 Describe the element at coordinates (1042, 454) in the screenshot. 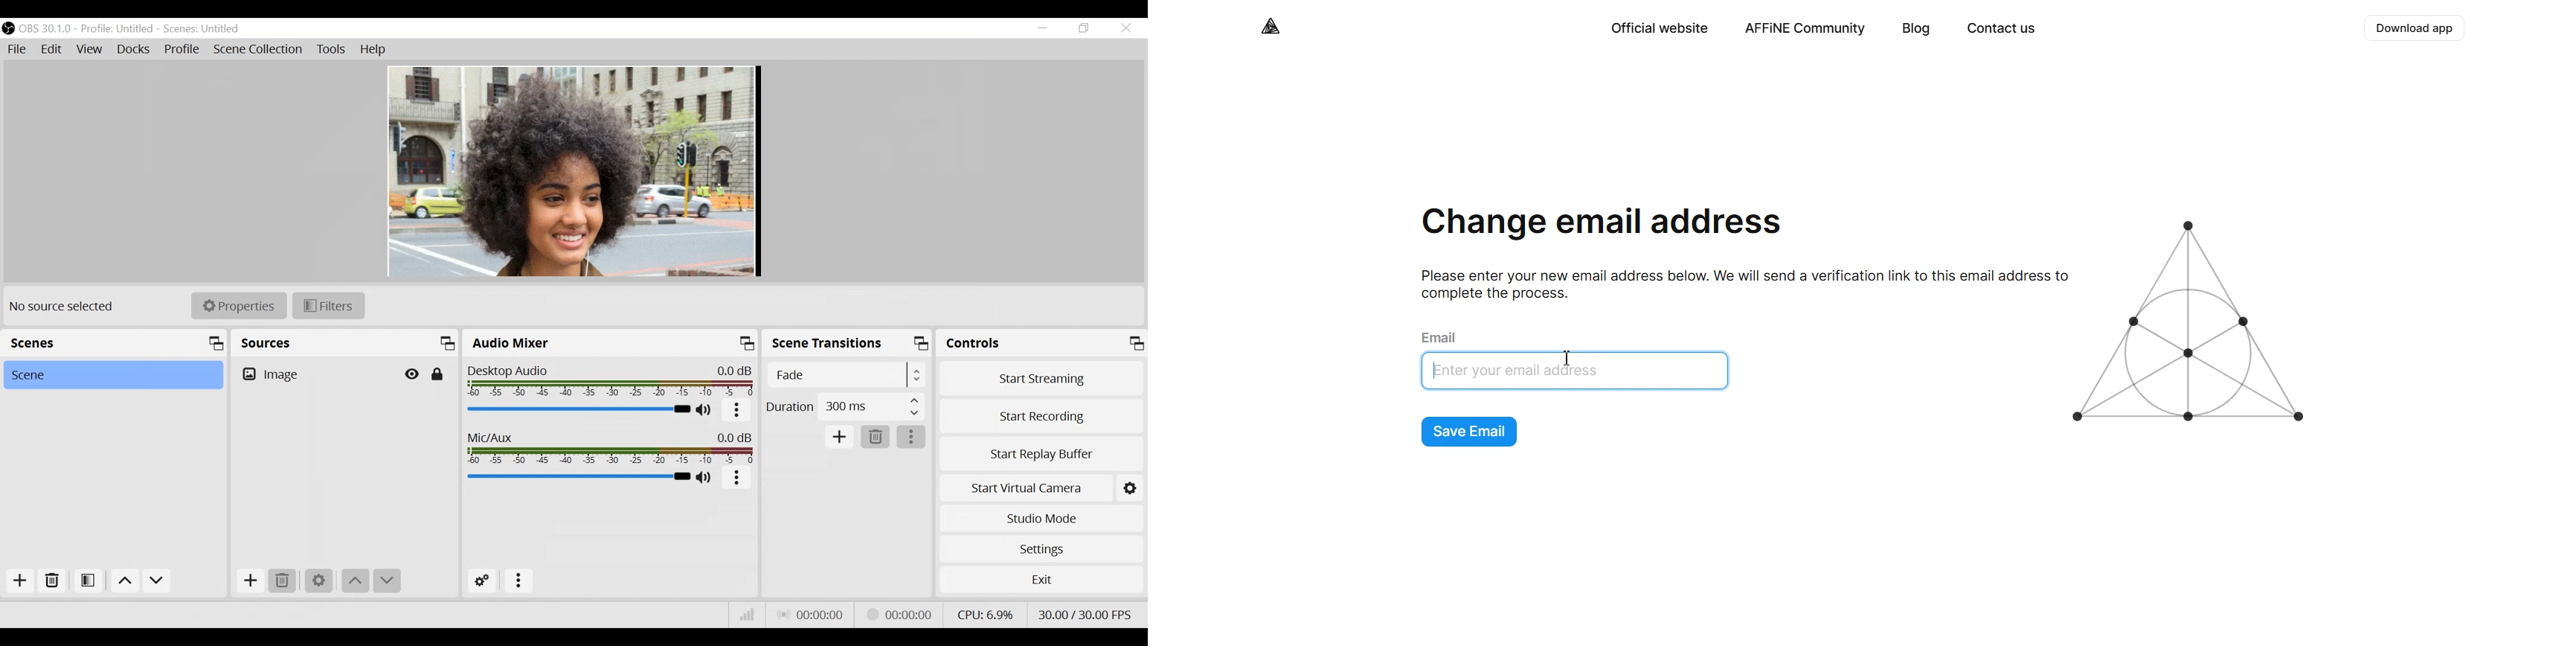

I see `Start Replay Buffer` at that location.